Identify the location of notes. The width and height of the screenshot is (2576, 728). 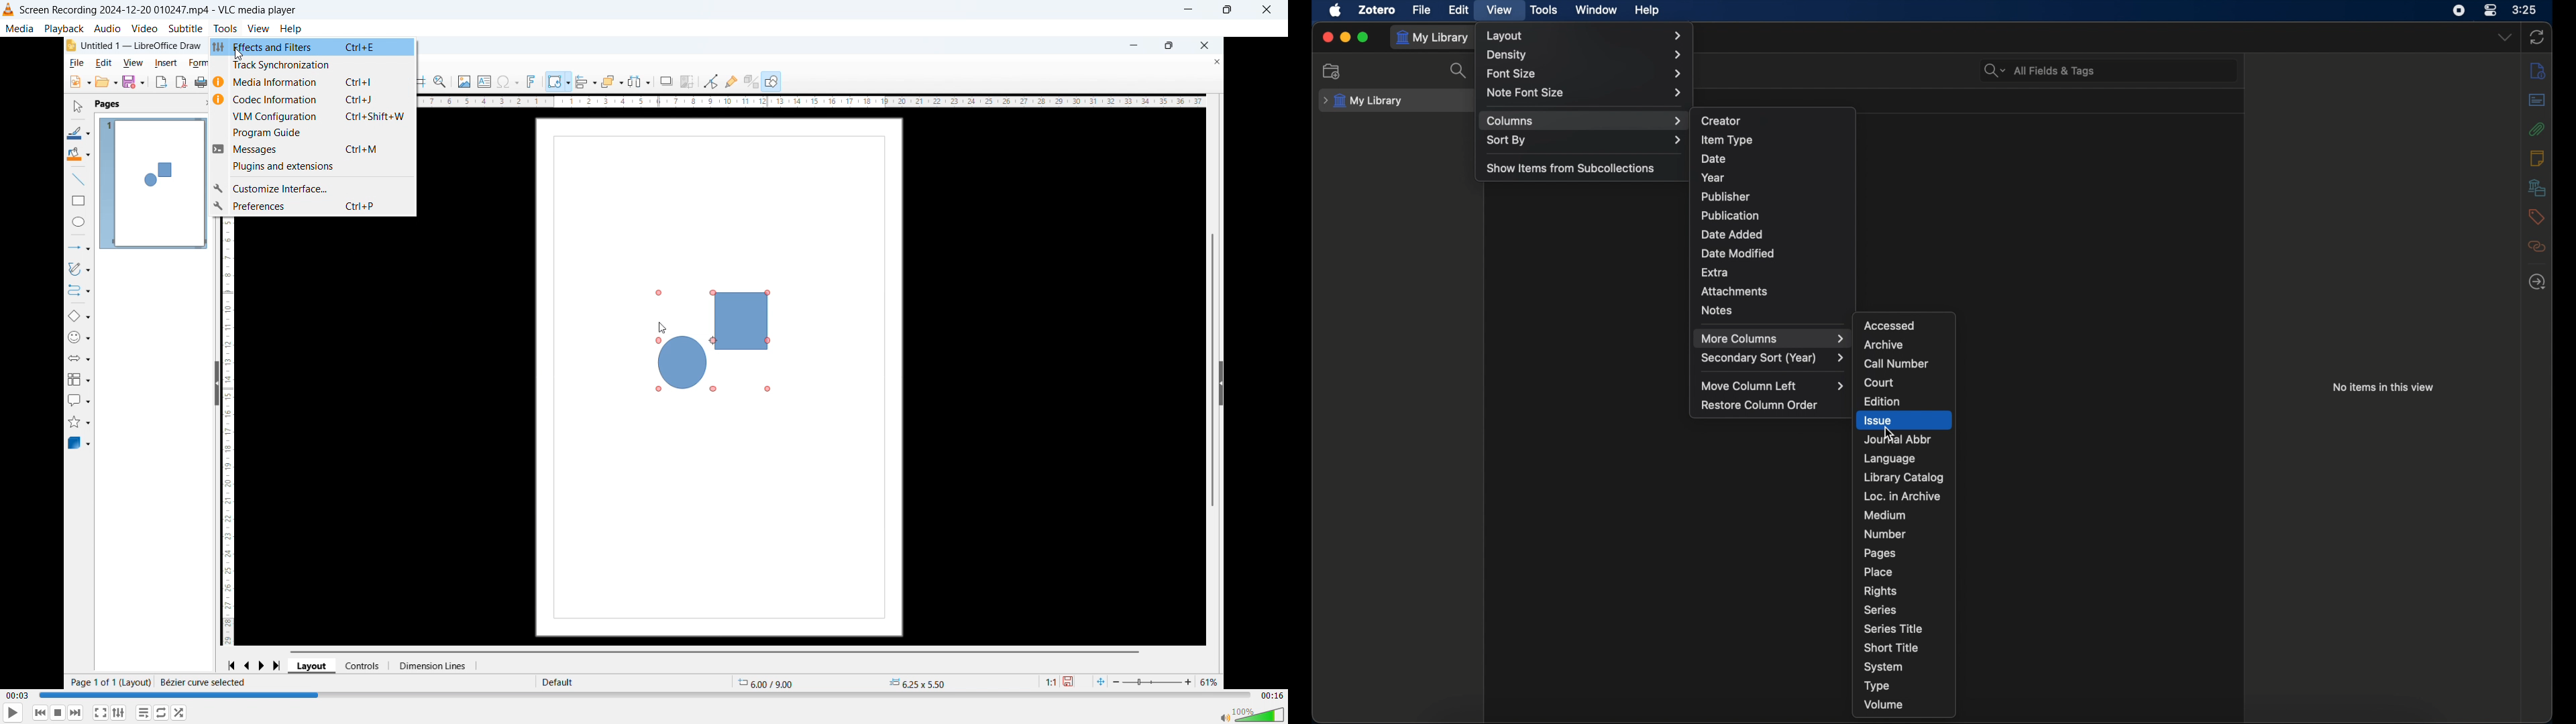
(1716, 310).